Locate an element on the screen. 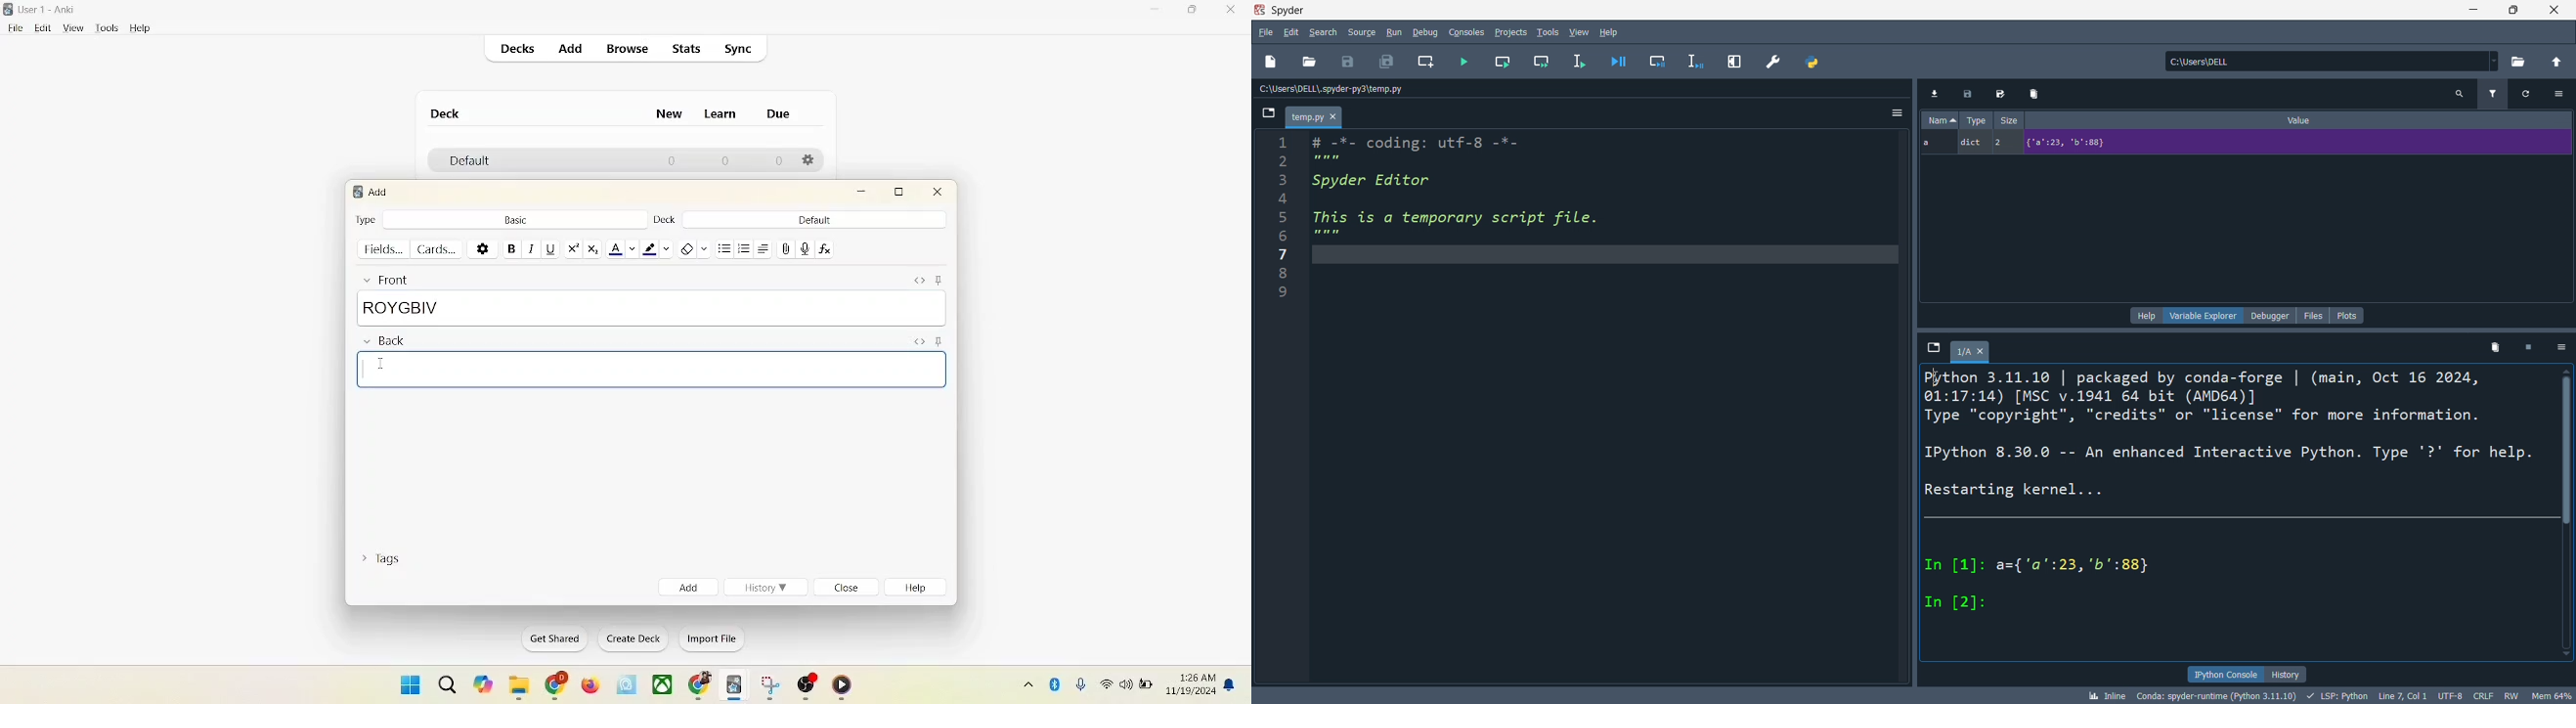 This screenshot has width=2576, height=728. battery is located at coordinates (1146, 686).